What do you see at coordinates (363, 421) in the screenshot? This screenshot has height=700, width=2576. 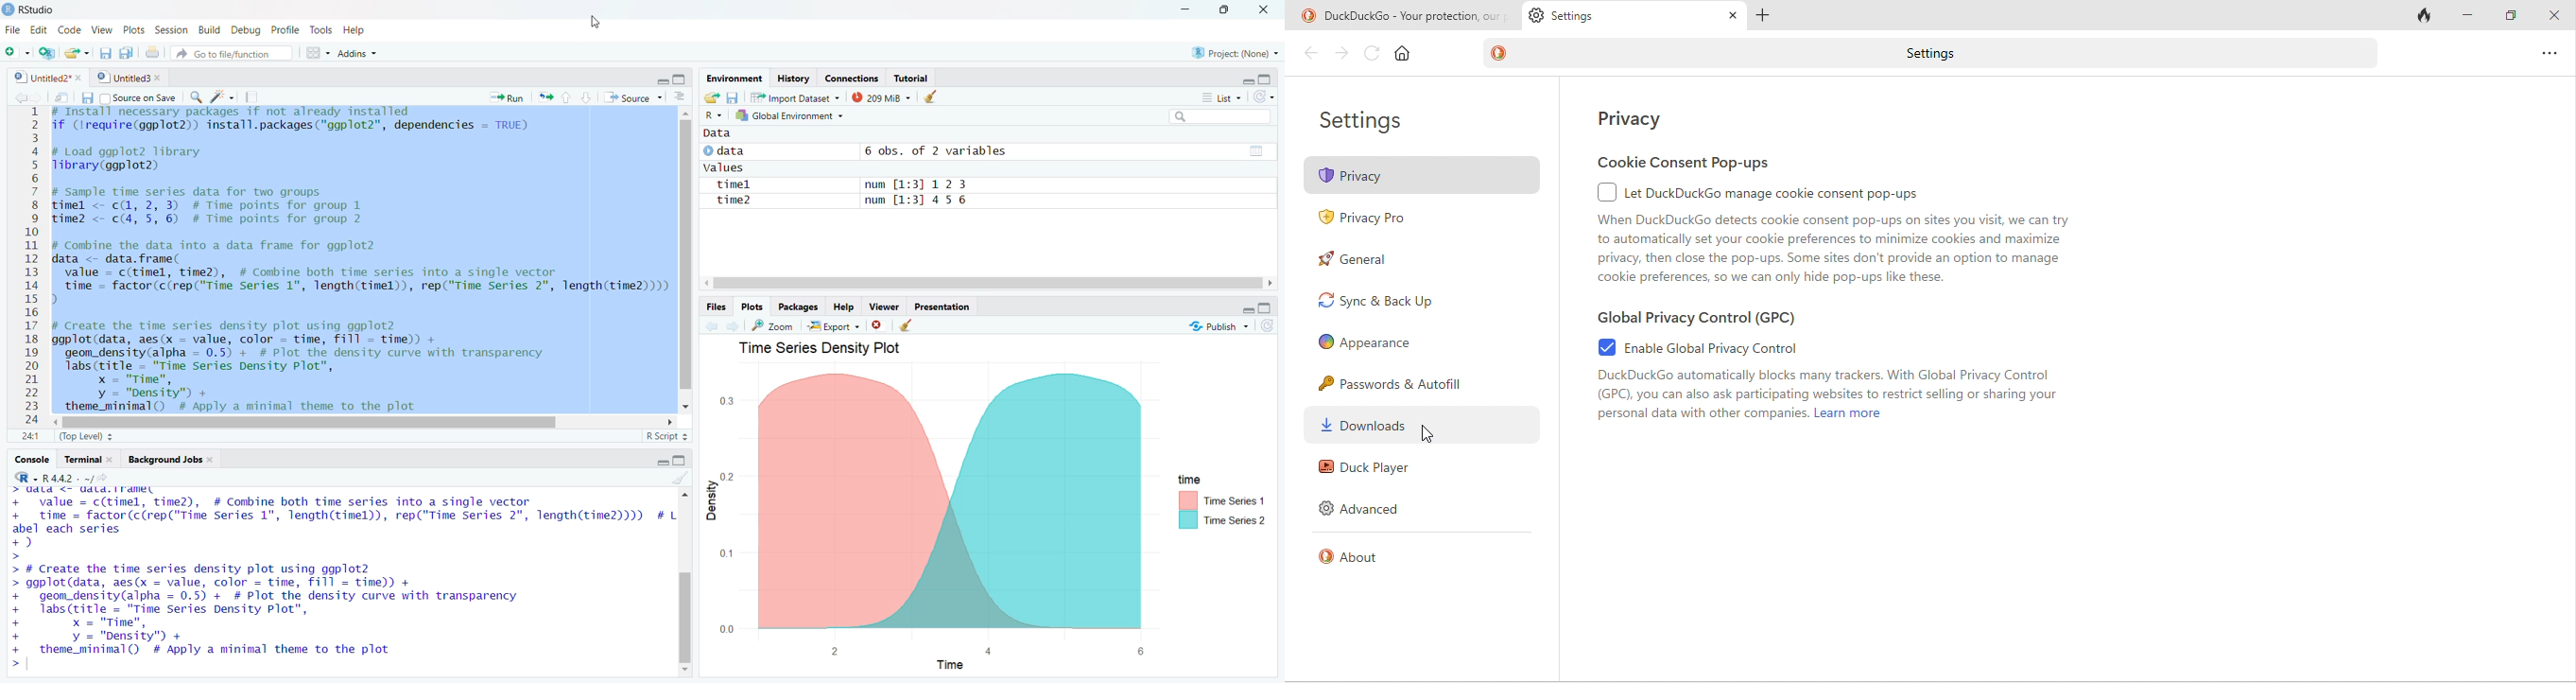 I see `Scroll` at bounding box center [363, 421].